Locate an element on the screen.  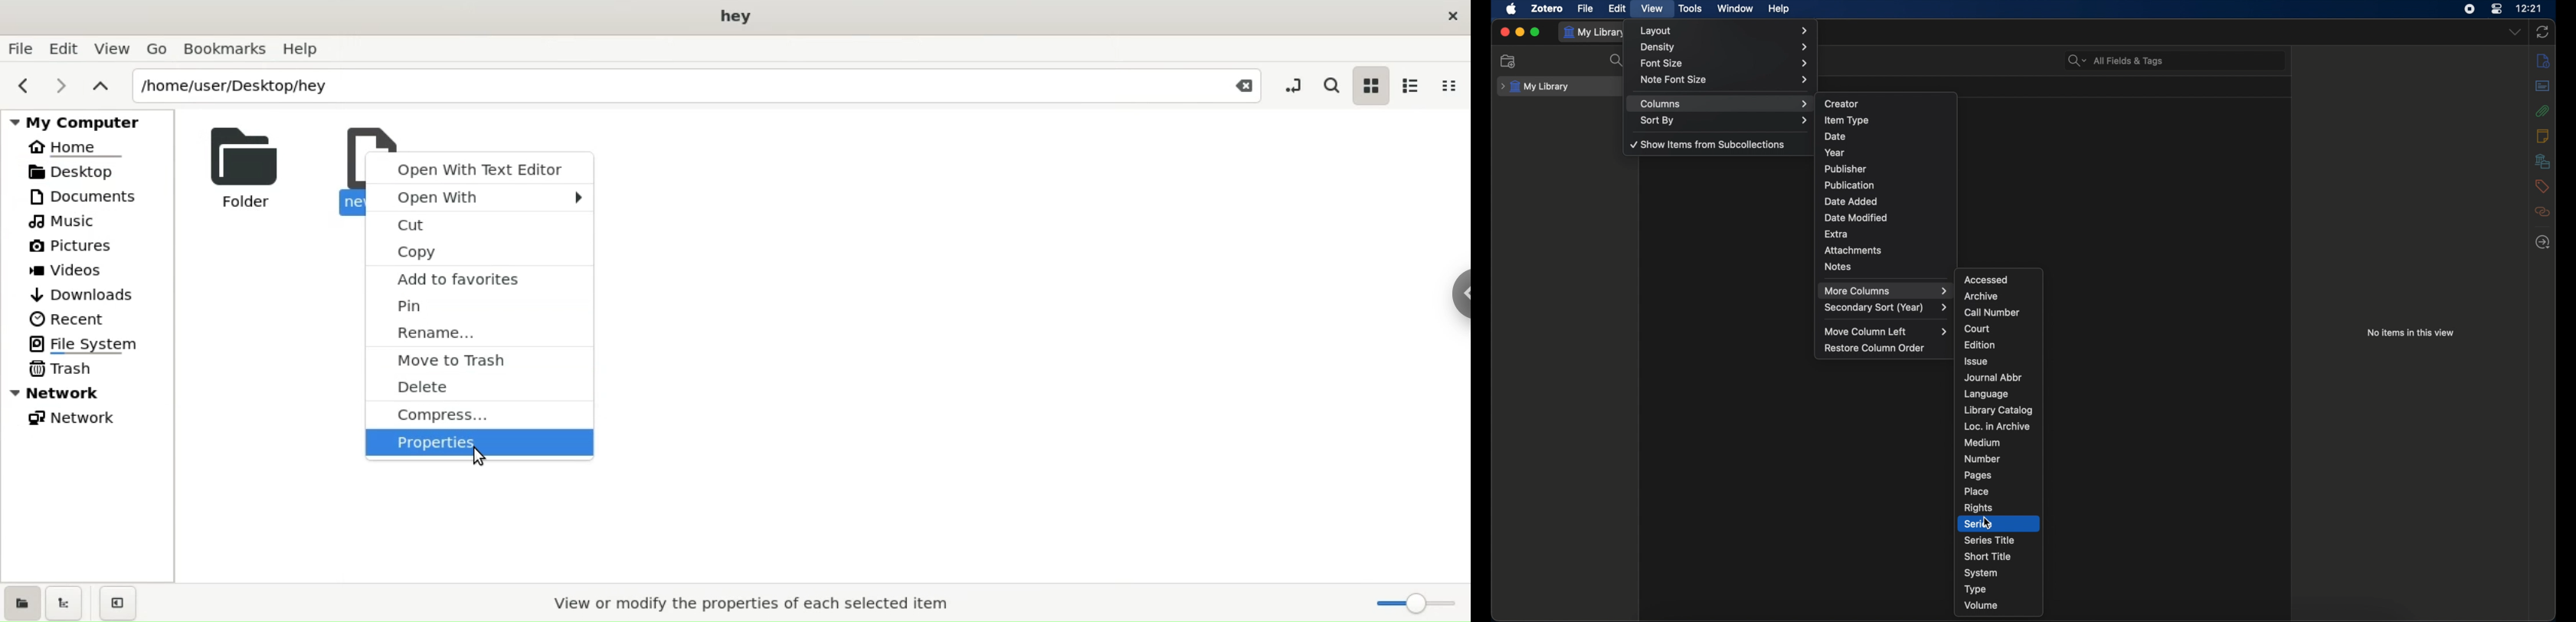
call number is located at coordinates (1992, 313).